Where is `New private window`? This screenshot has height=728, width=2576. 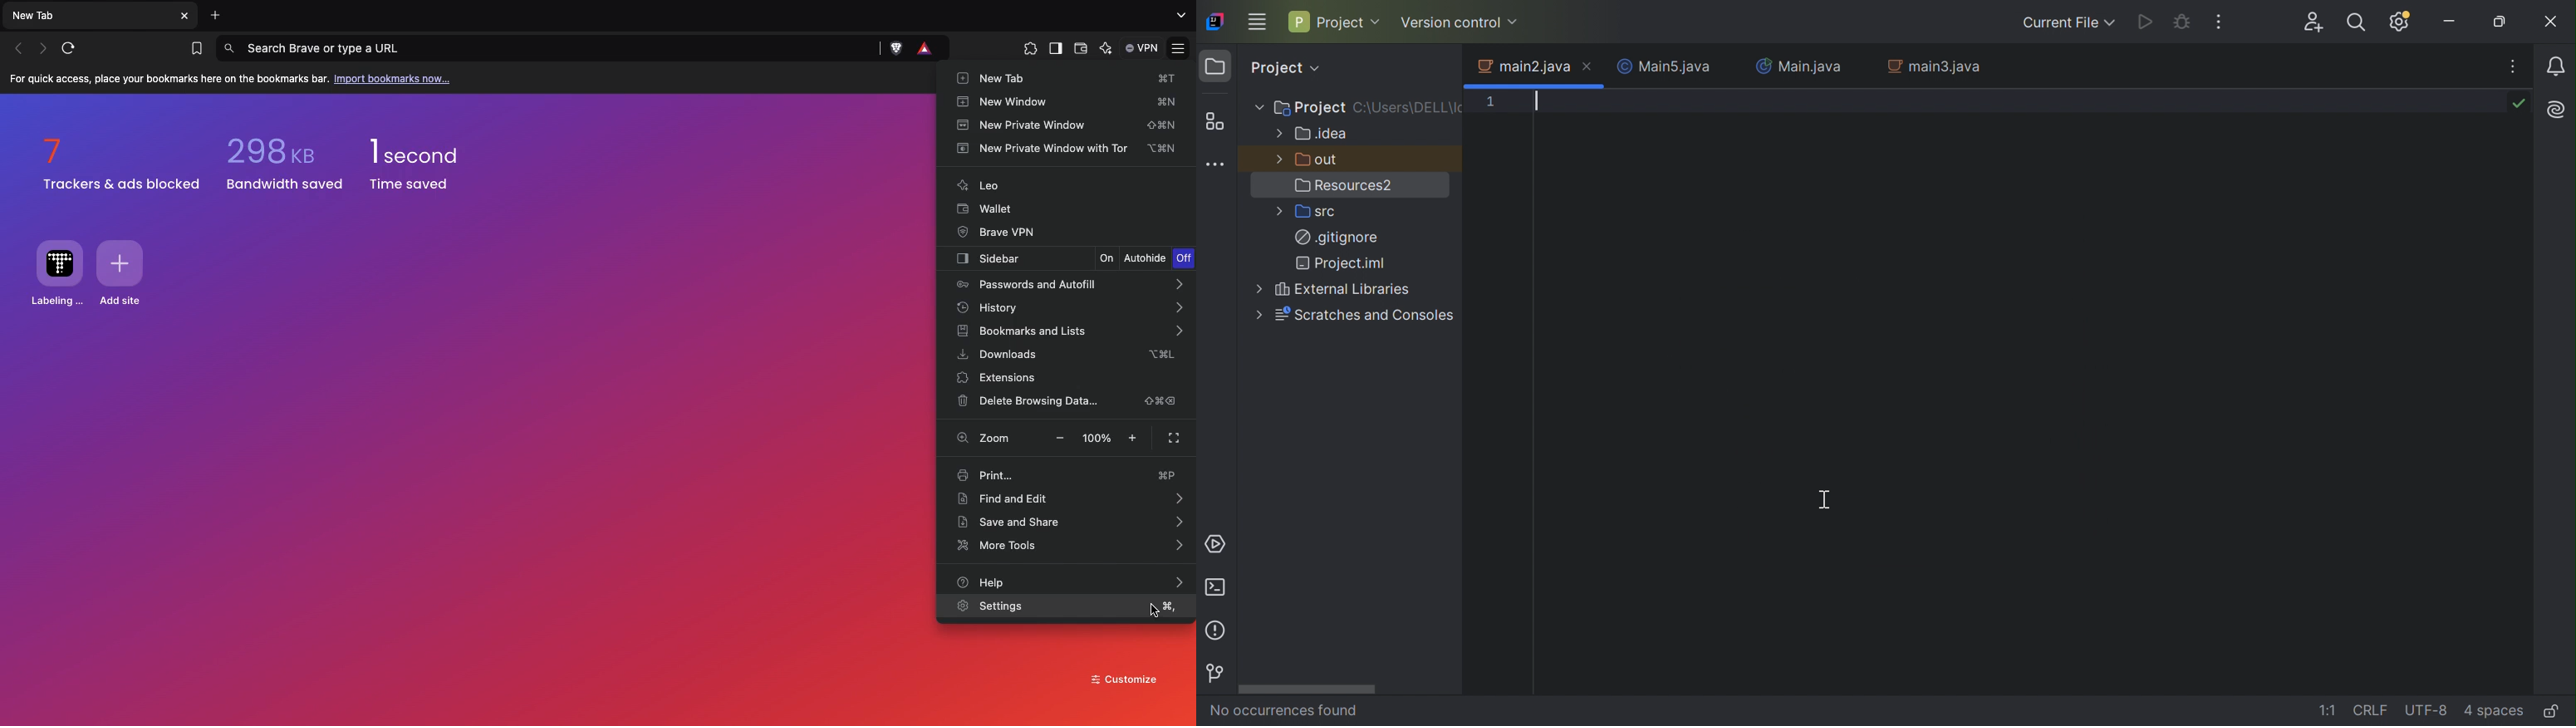 New private window is located at coordinates (1062, 125).